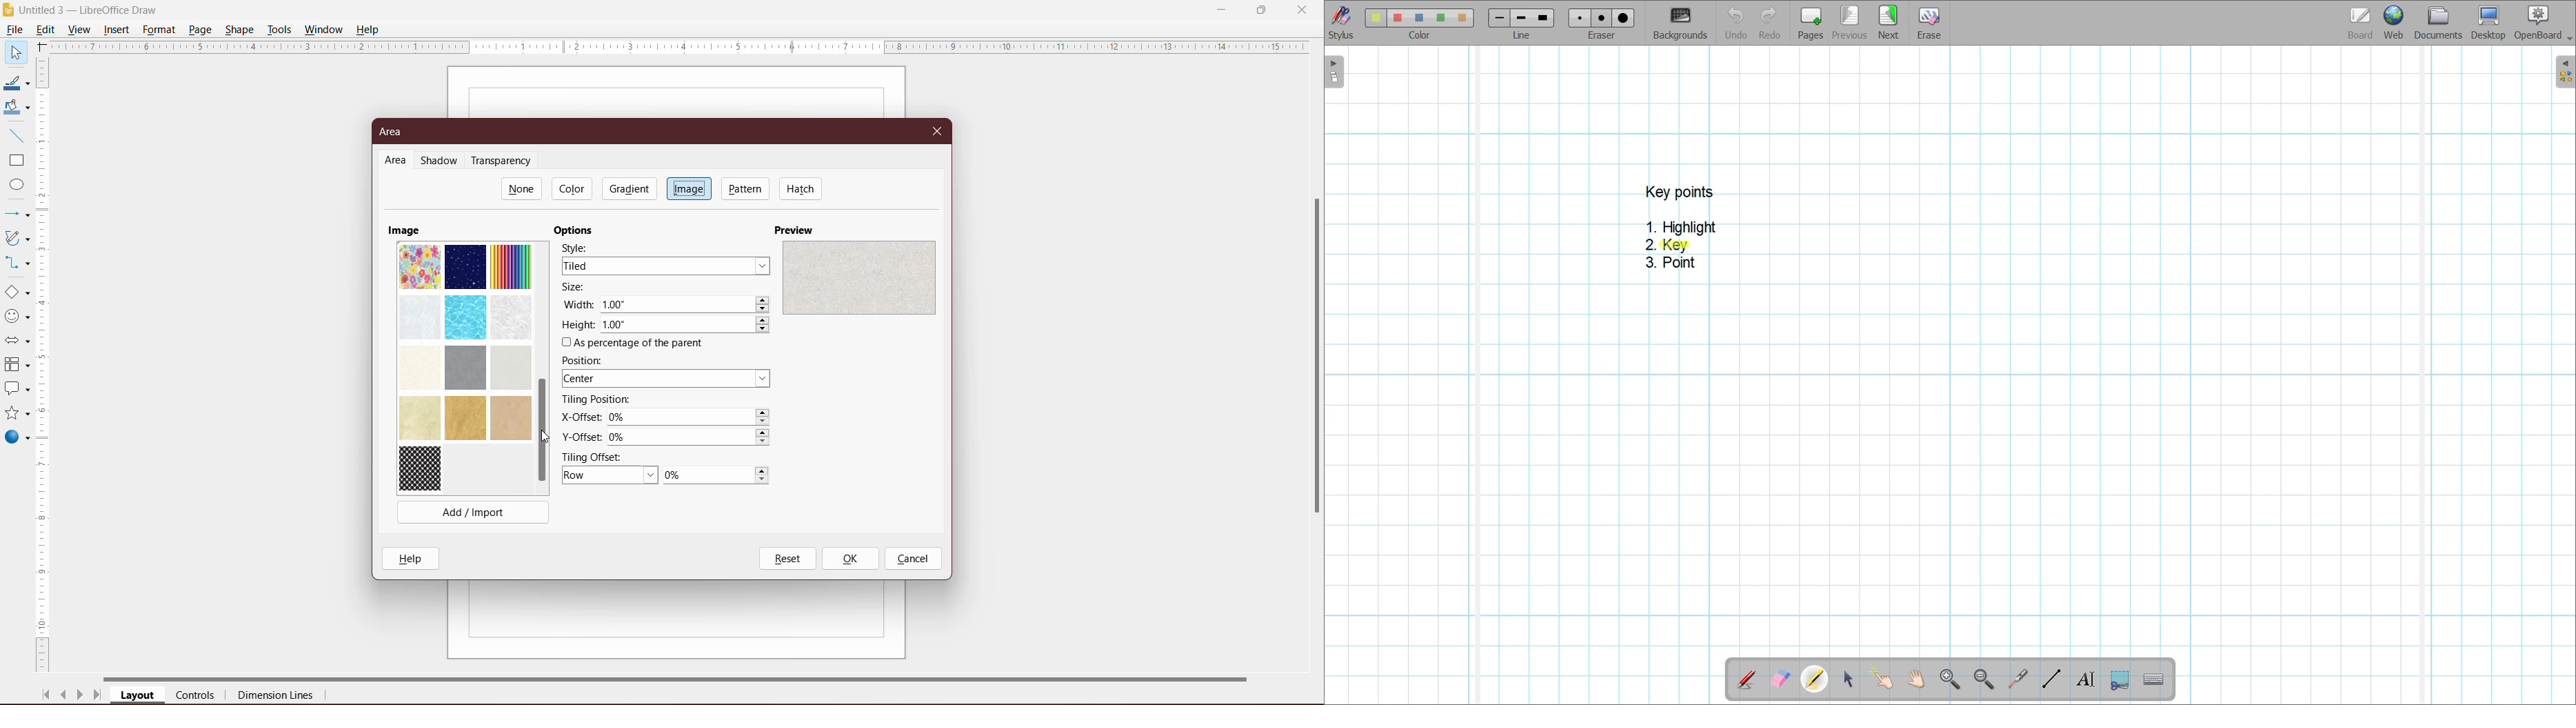  What do you see at coordinates (2085, 680) in the screenshot?
I see `Write text` at bounding box center [2085, 680].